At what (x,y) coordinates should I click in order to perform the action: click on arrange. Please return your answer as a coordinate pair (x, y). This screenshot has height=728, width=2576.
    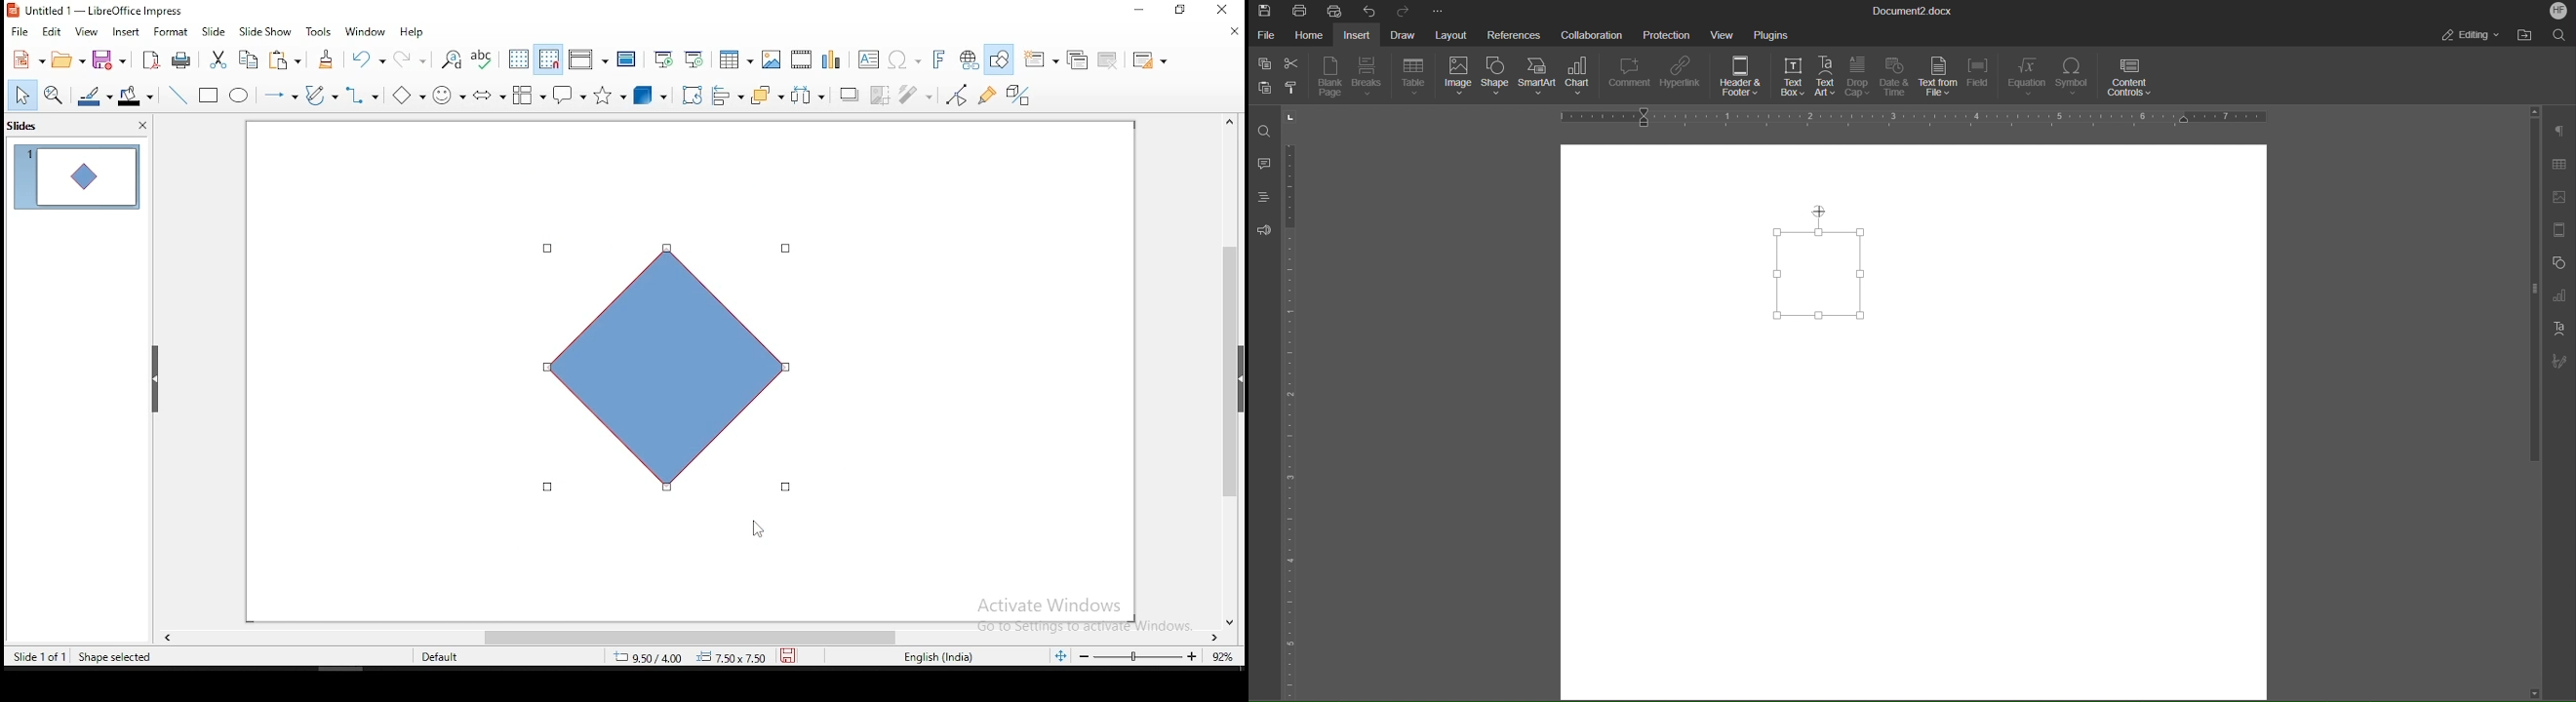
    Looking at the image, I should click on (764, 94).